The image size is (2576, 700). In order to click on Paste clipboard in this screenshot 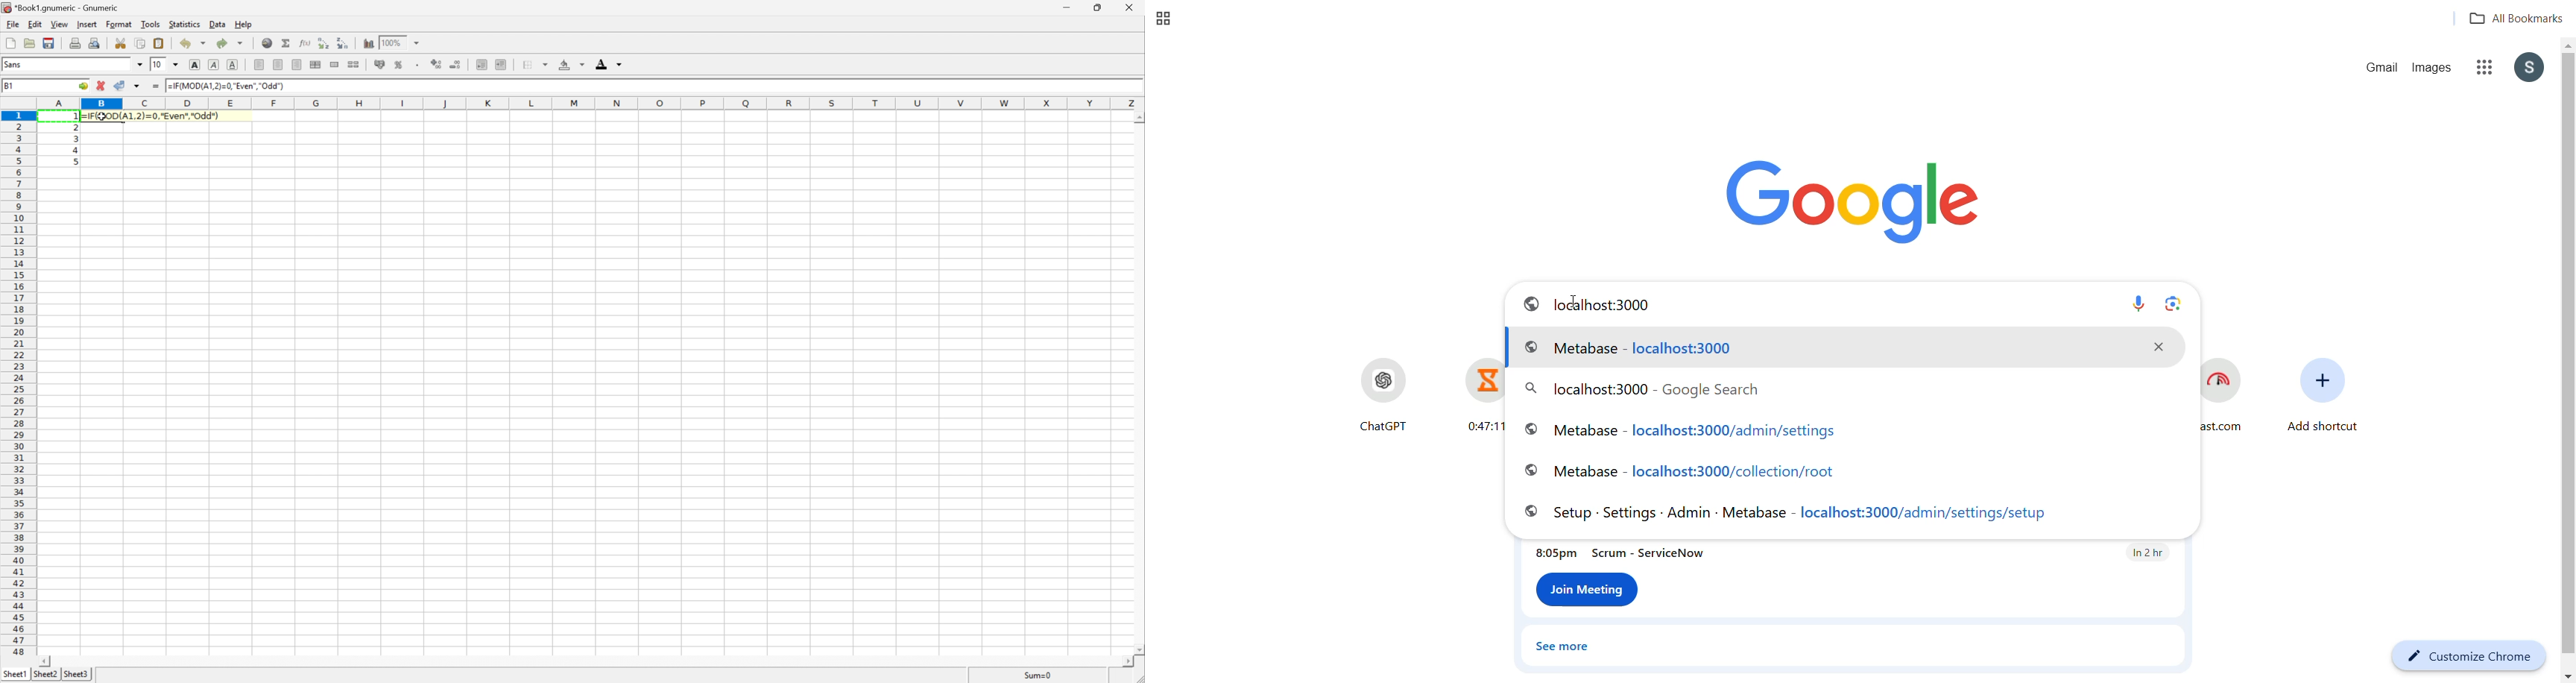, I will do `click(158, 43)`.